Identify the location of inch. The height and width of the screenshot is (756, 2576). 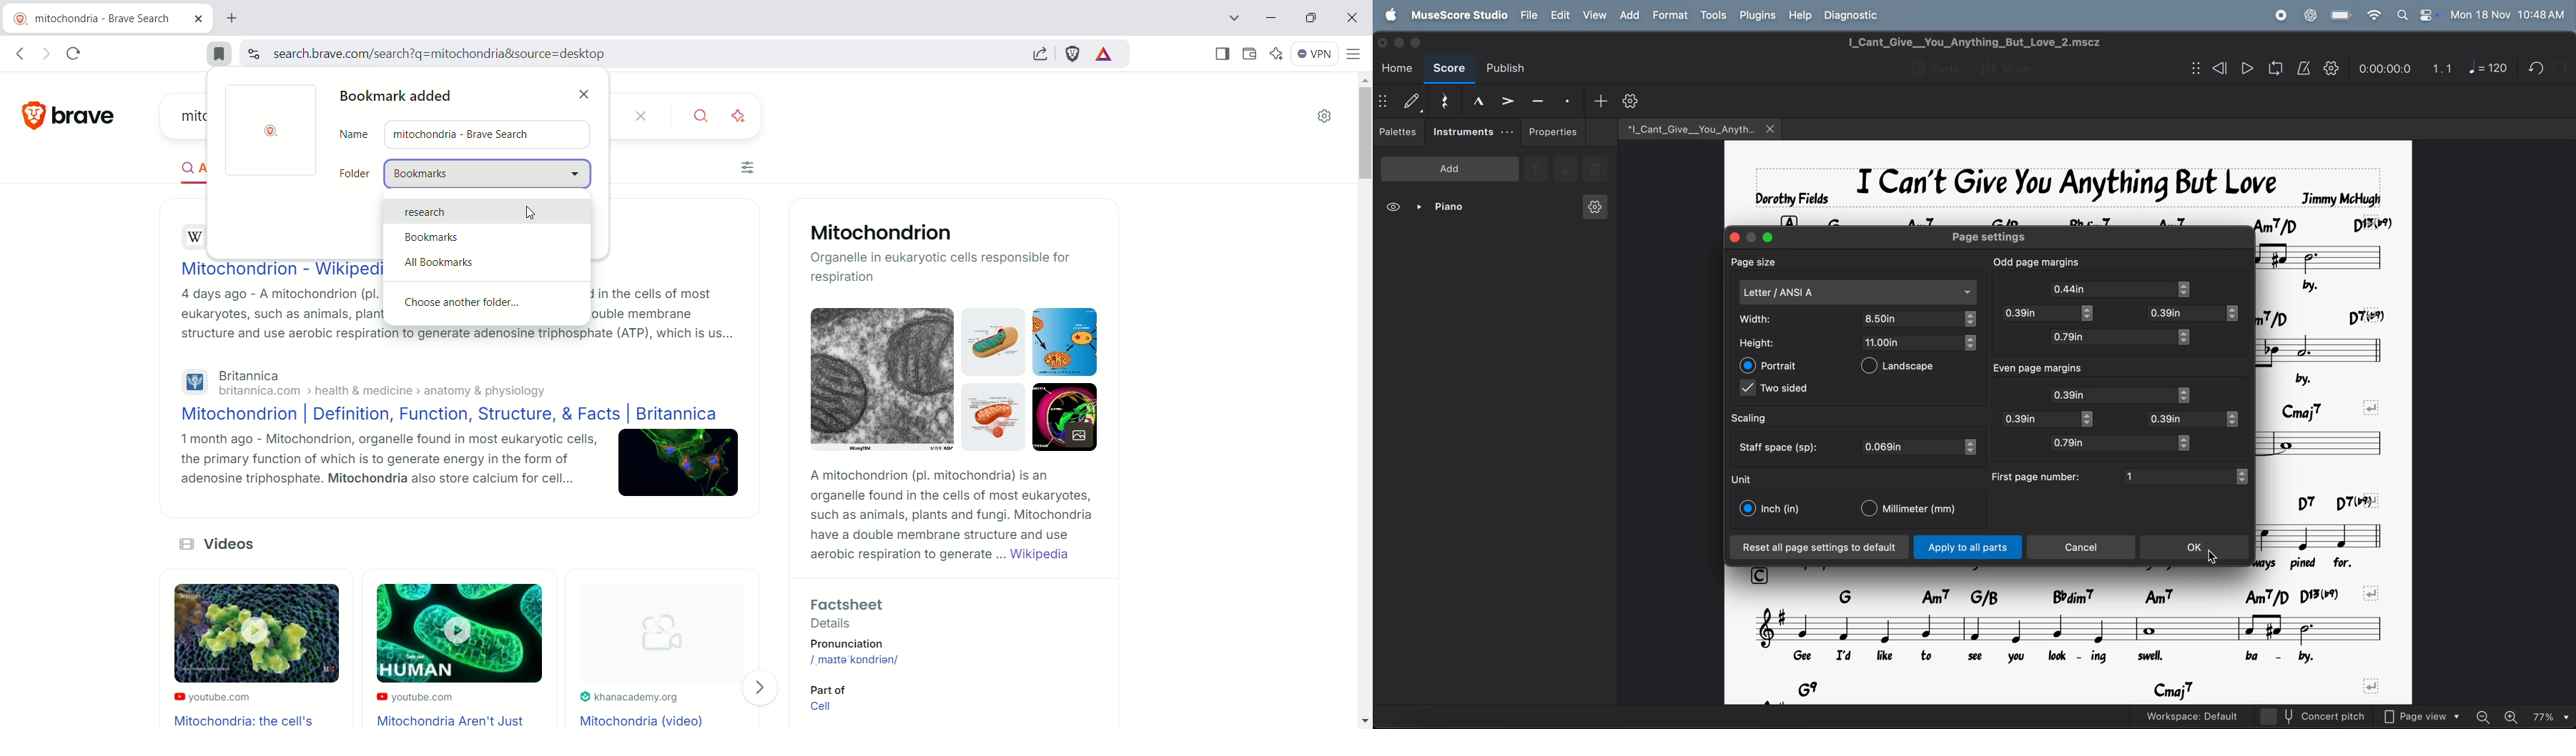
(1772, 509).